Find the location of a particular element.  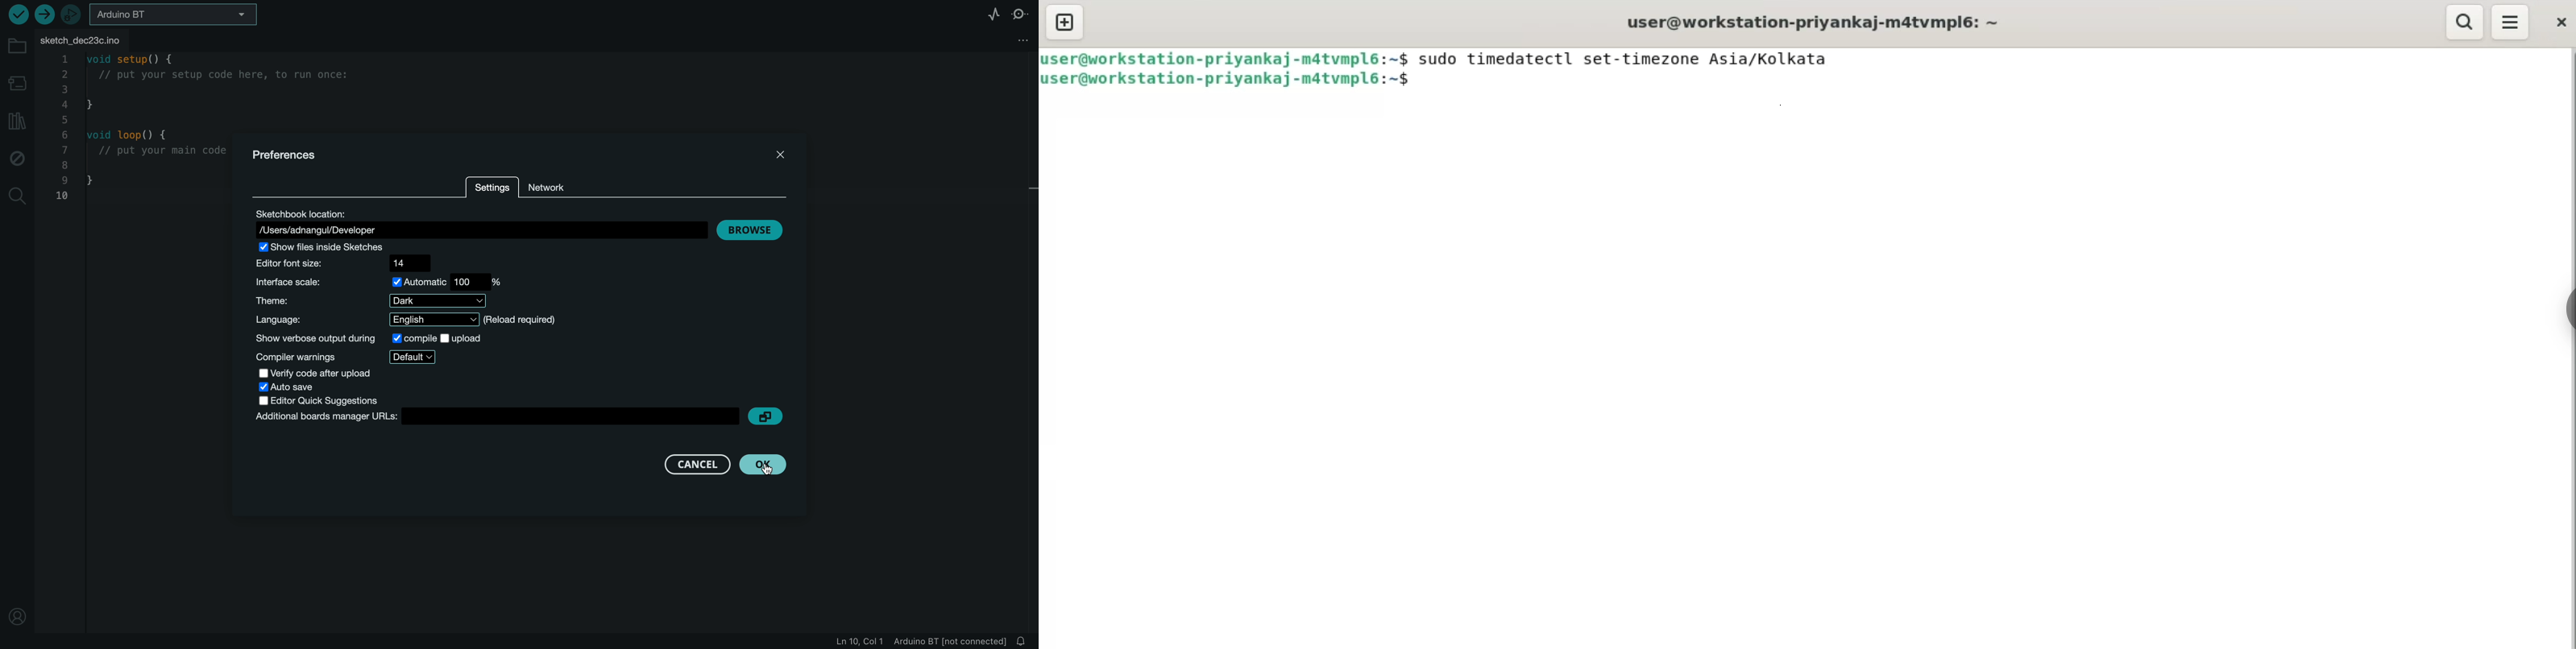

theme is located at coordinates (371, 301).